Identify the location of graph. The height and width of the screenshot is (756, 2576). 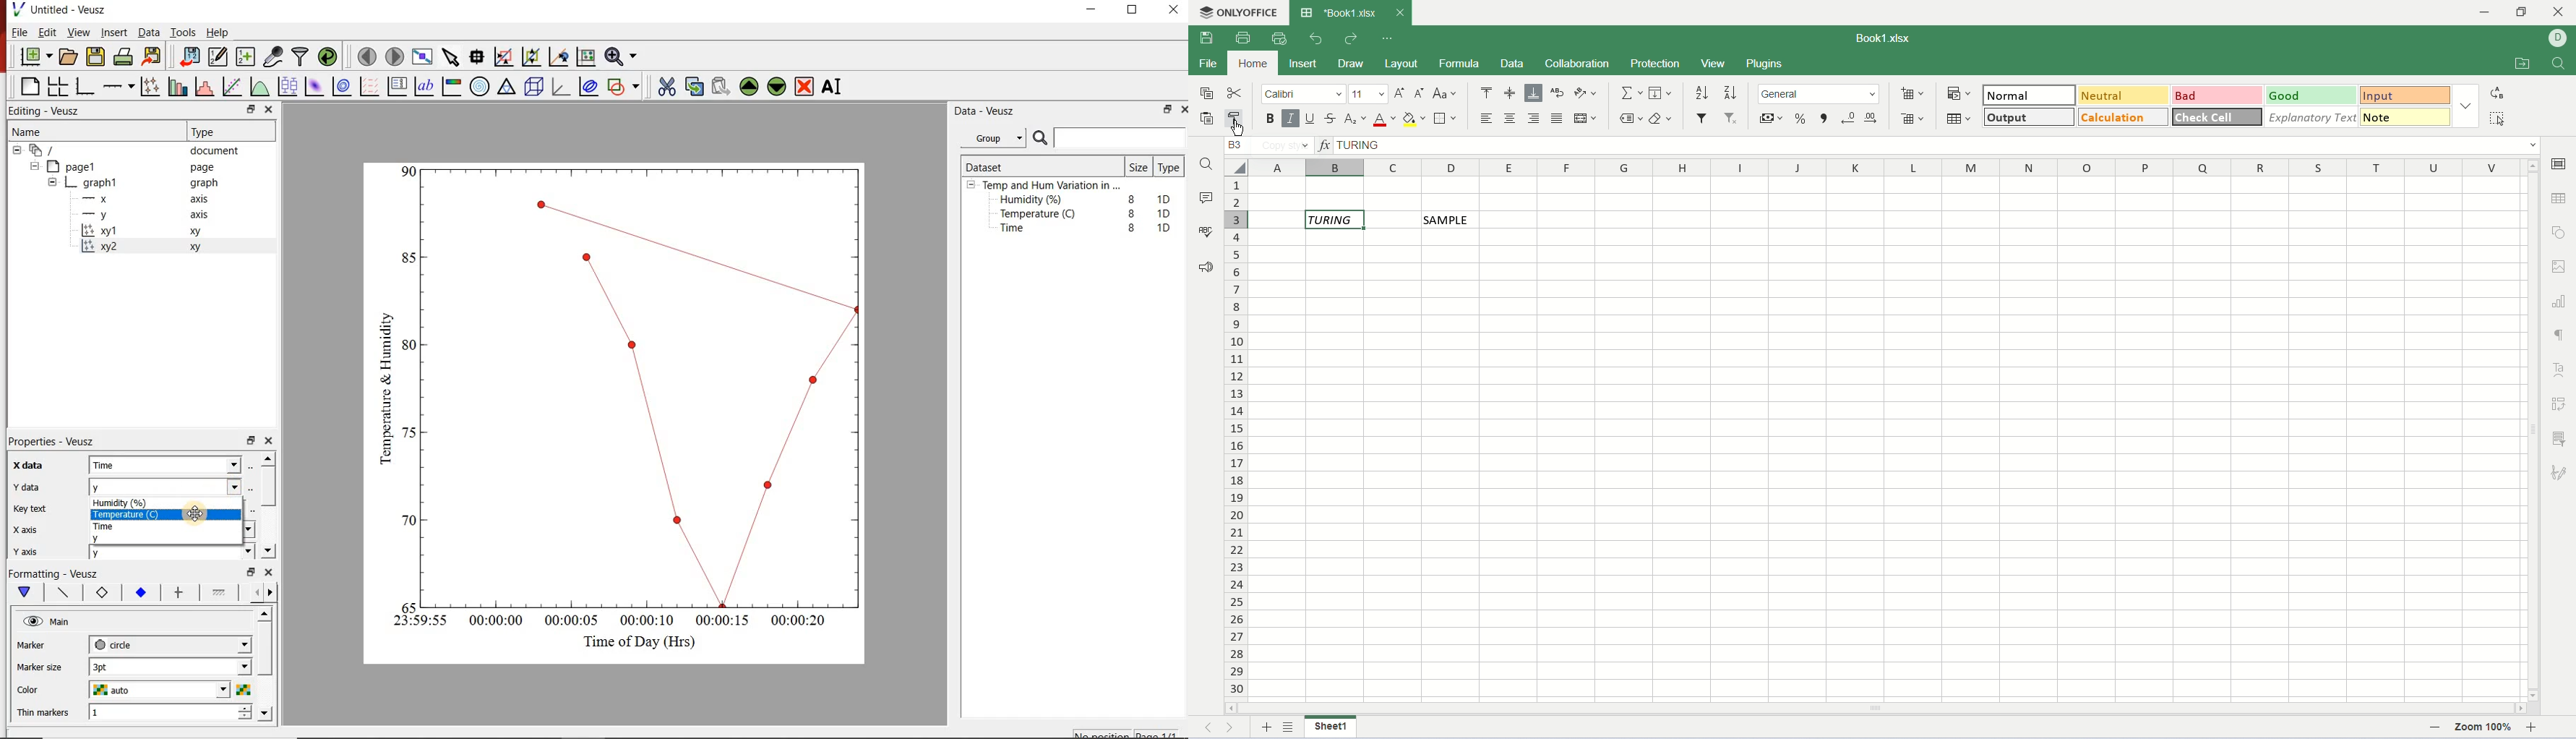
(101, 182).